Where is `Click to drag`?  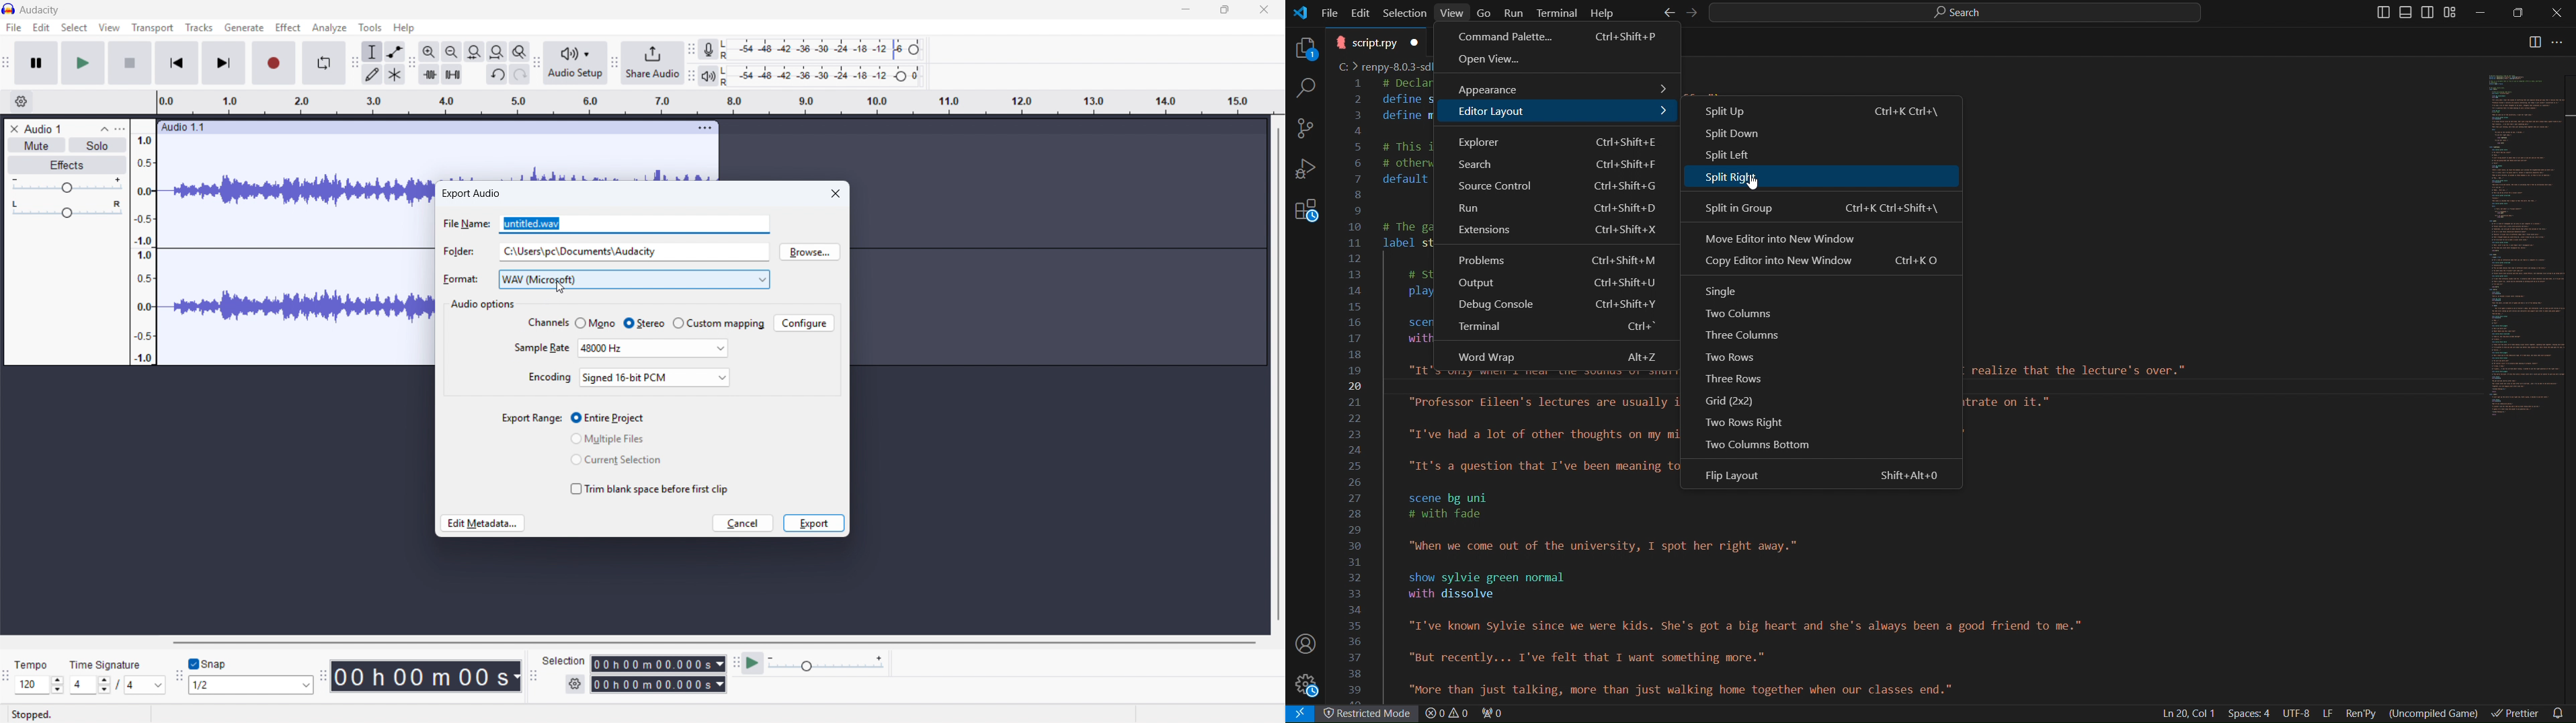 Click to drag is located at coordinates (415, 128).